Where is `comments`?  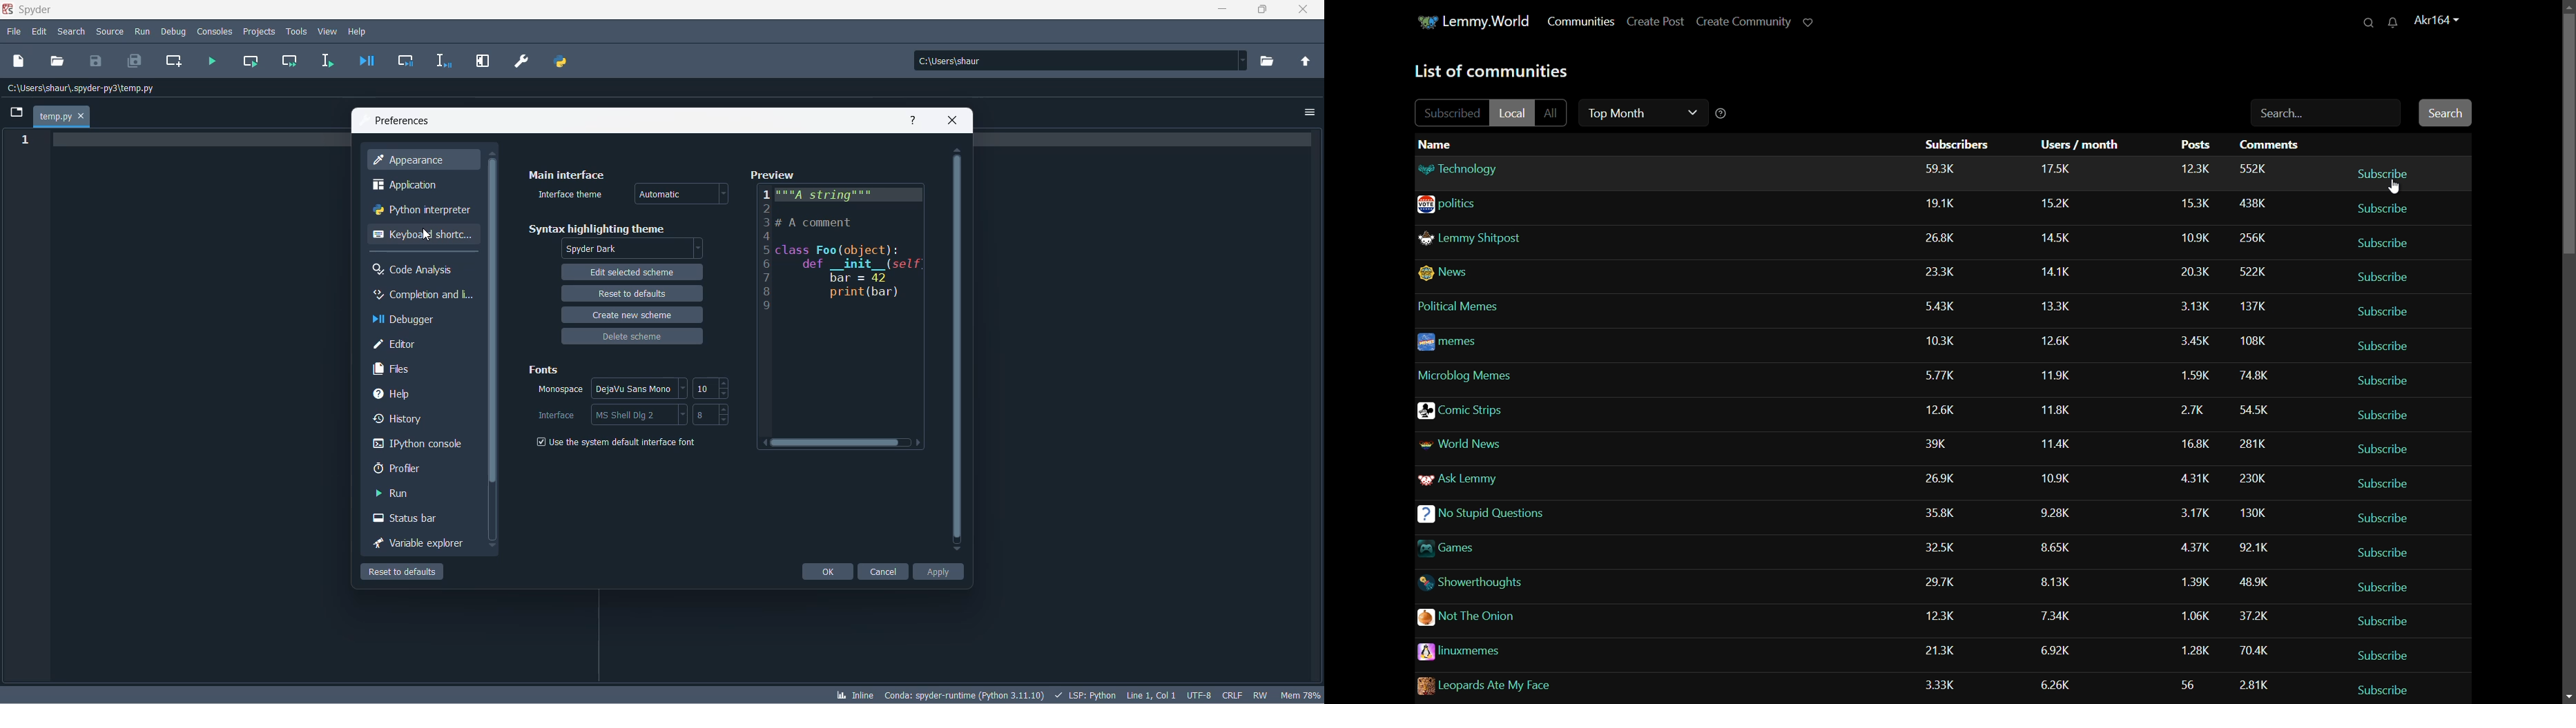 comments is located at coordinates (2253, 374).